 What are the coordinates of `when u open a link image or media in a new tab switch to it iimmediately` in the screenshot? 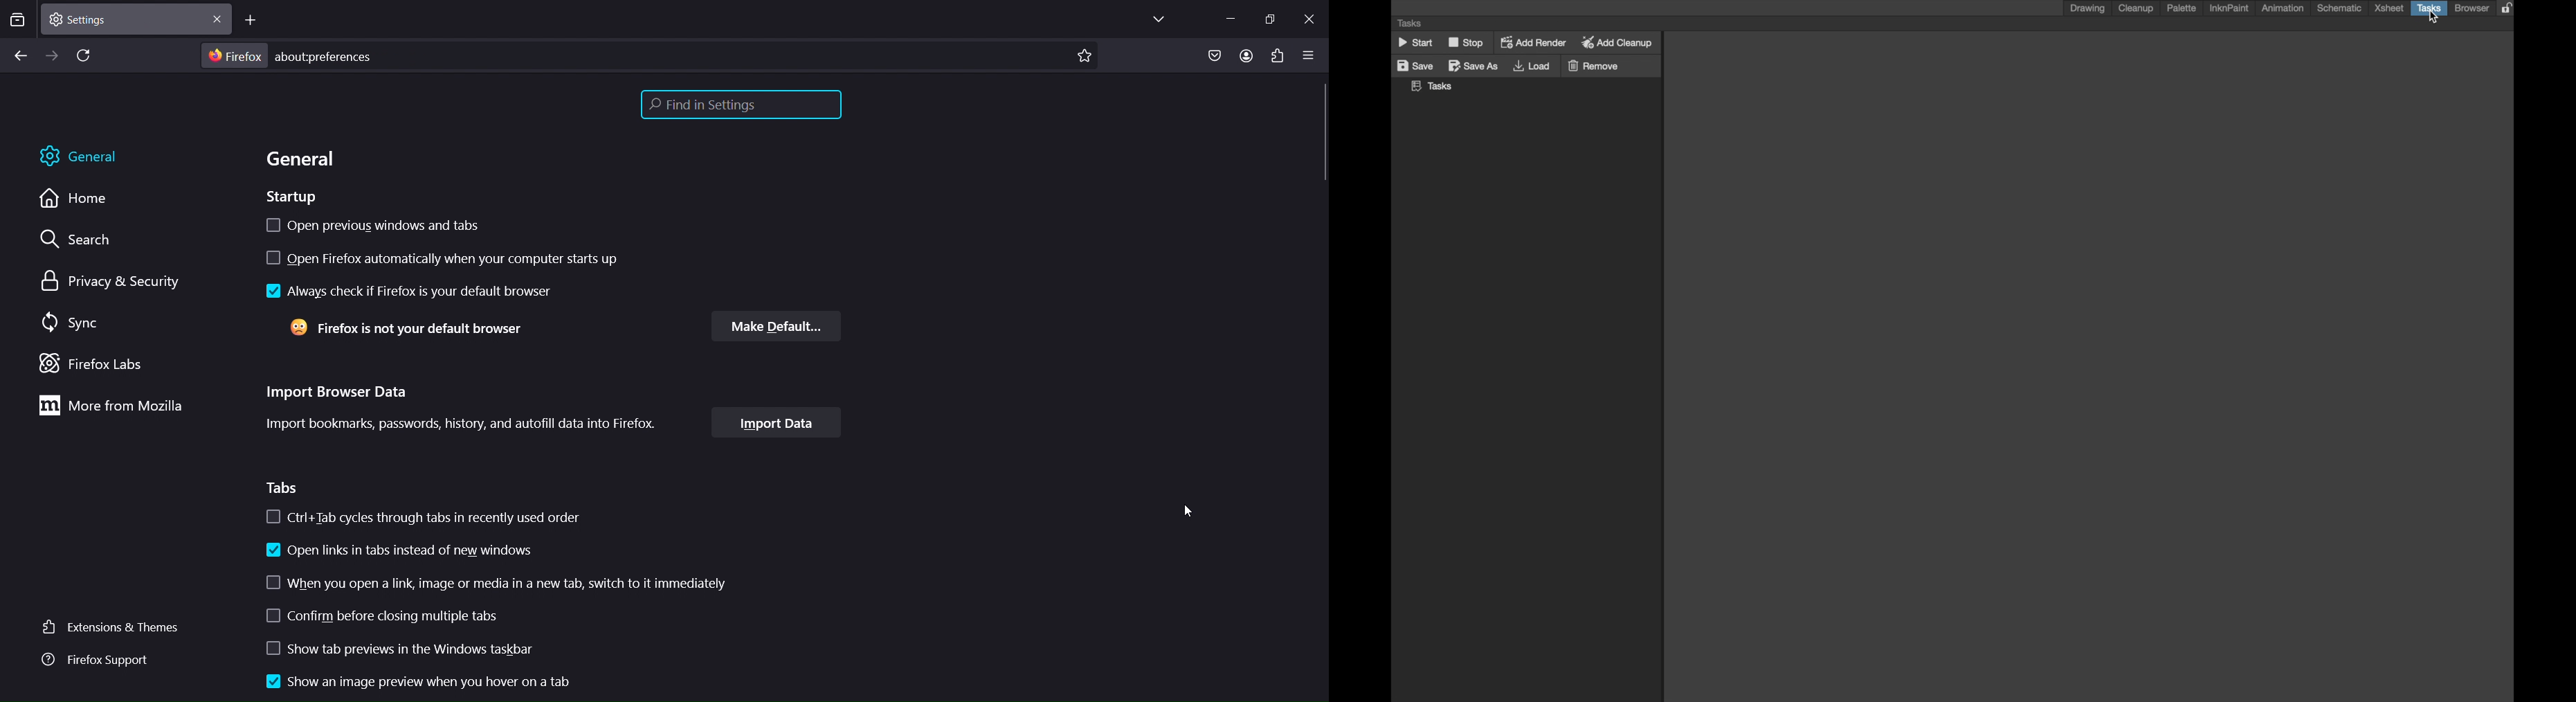 It's located at (506, 582).